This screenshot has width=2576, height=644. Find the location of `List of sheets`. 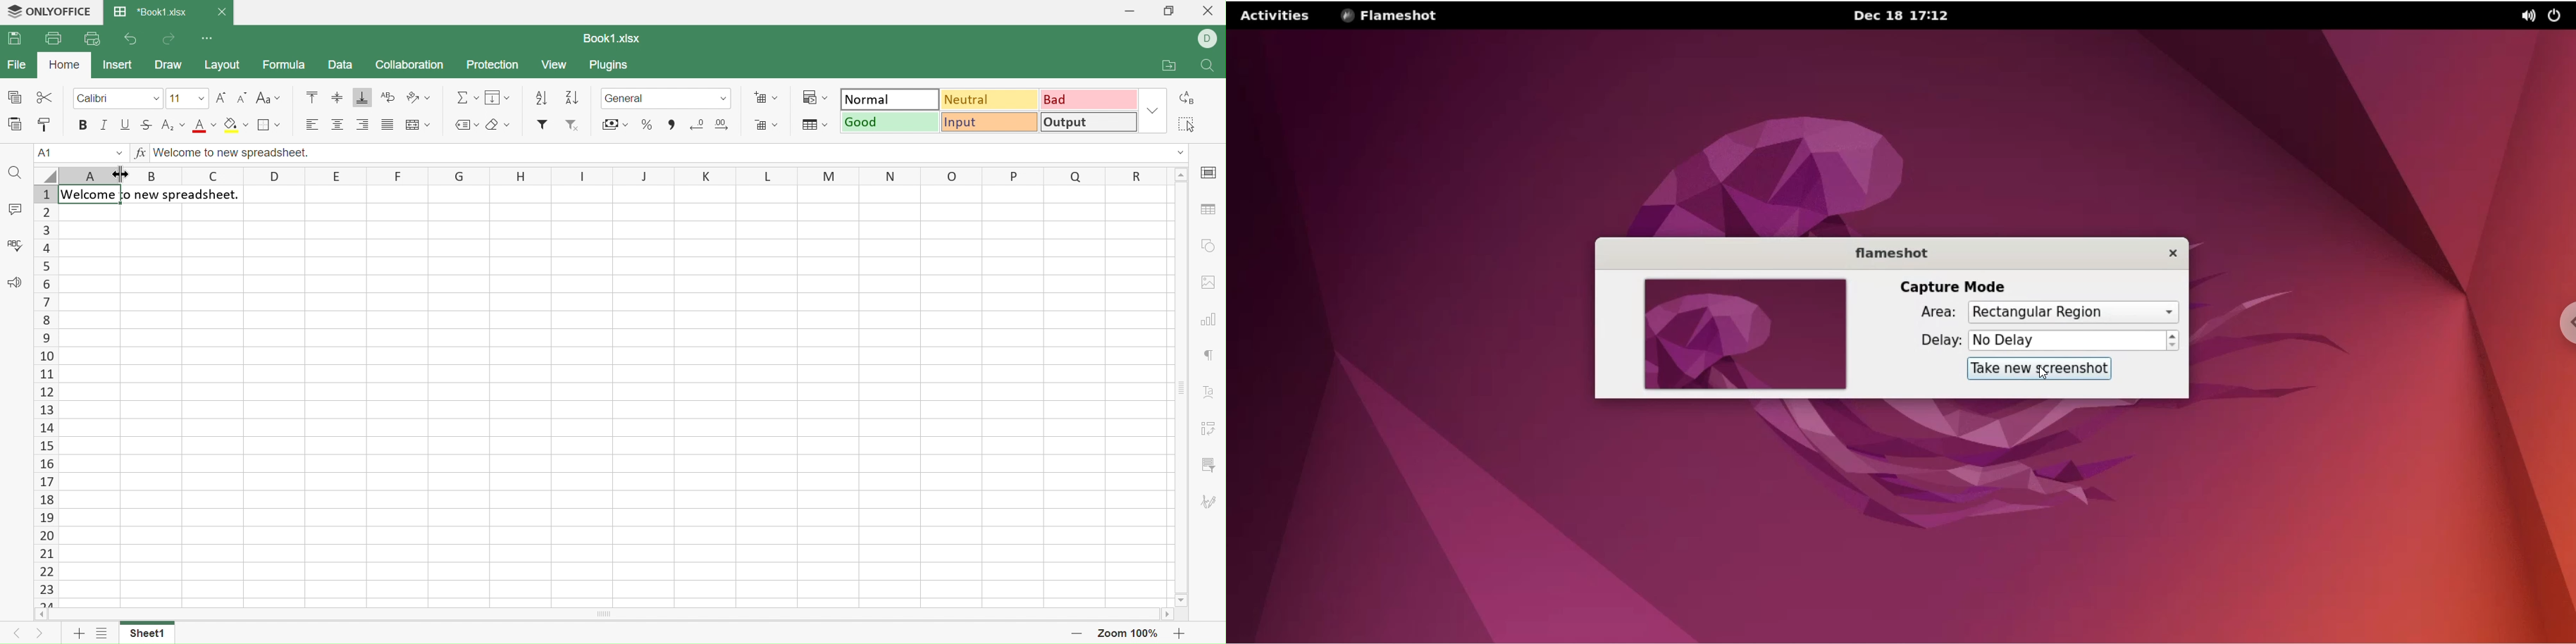

List of sheets is located at coordinates (101, 635).